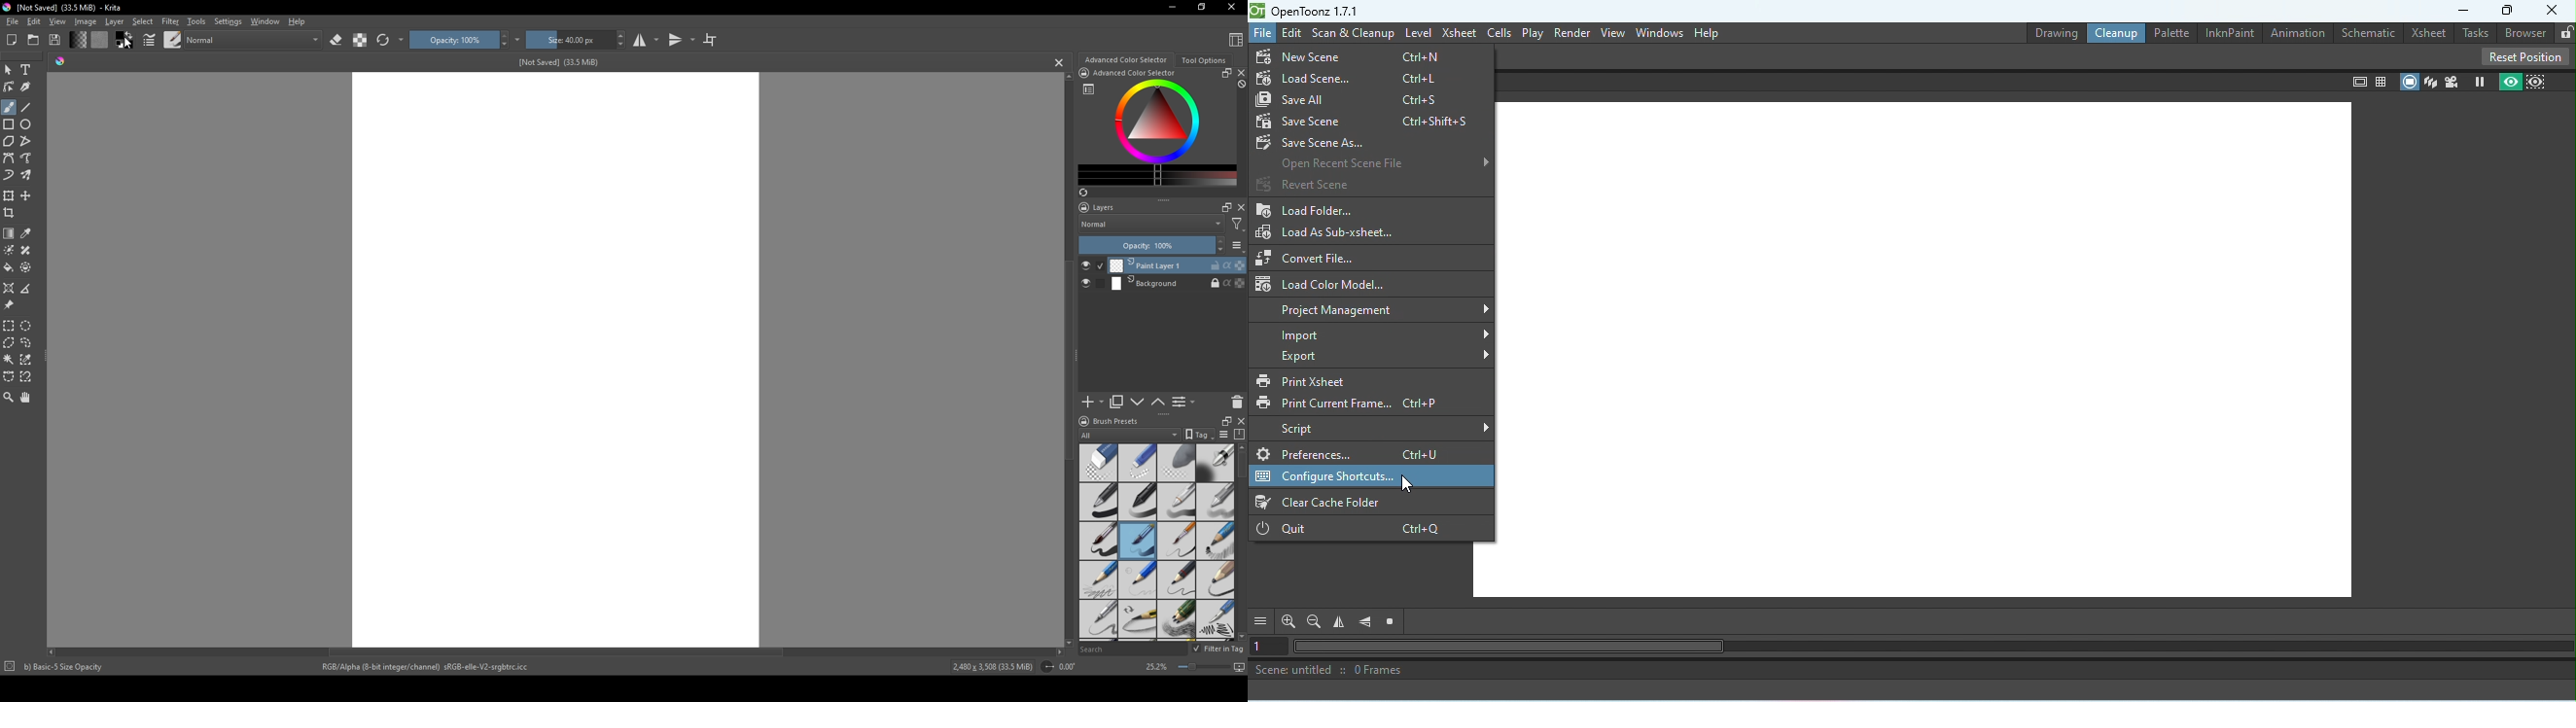  Describe the element at coordinates (1383, 308) in the screenshot. I see `Project management` at that location.